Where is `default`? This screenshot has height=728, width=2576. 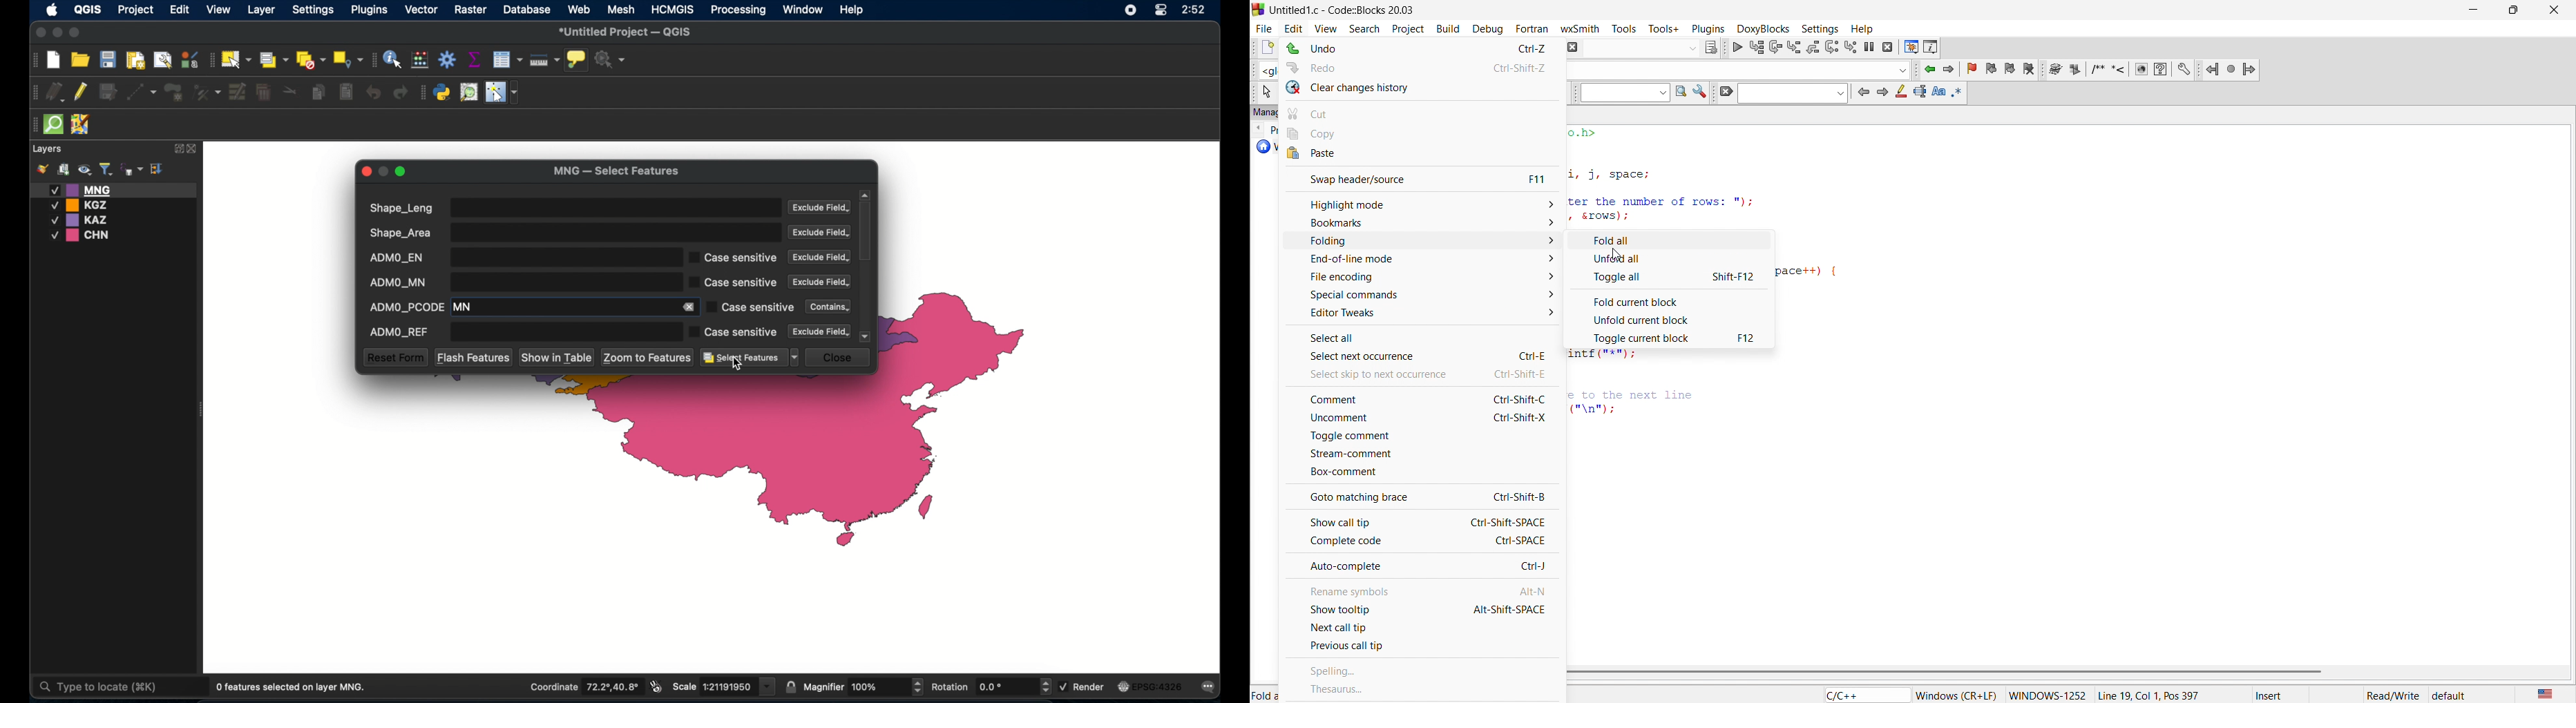 default is located at coordinates (2450, 695).